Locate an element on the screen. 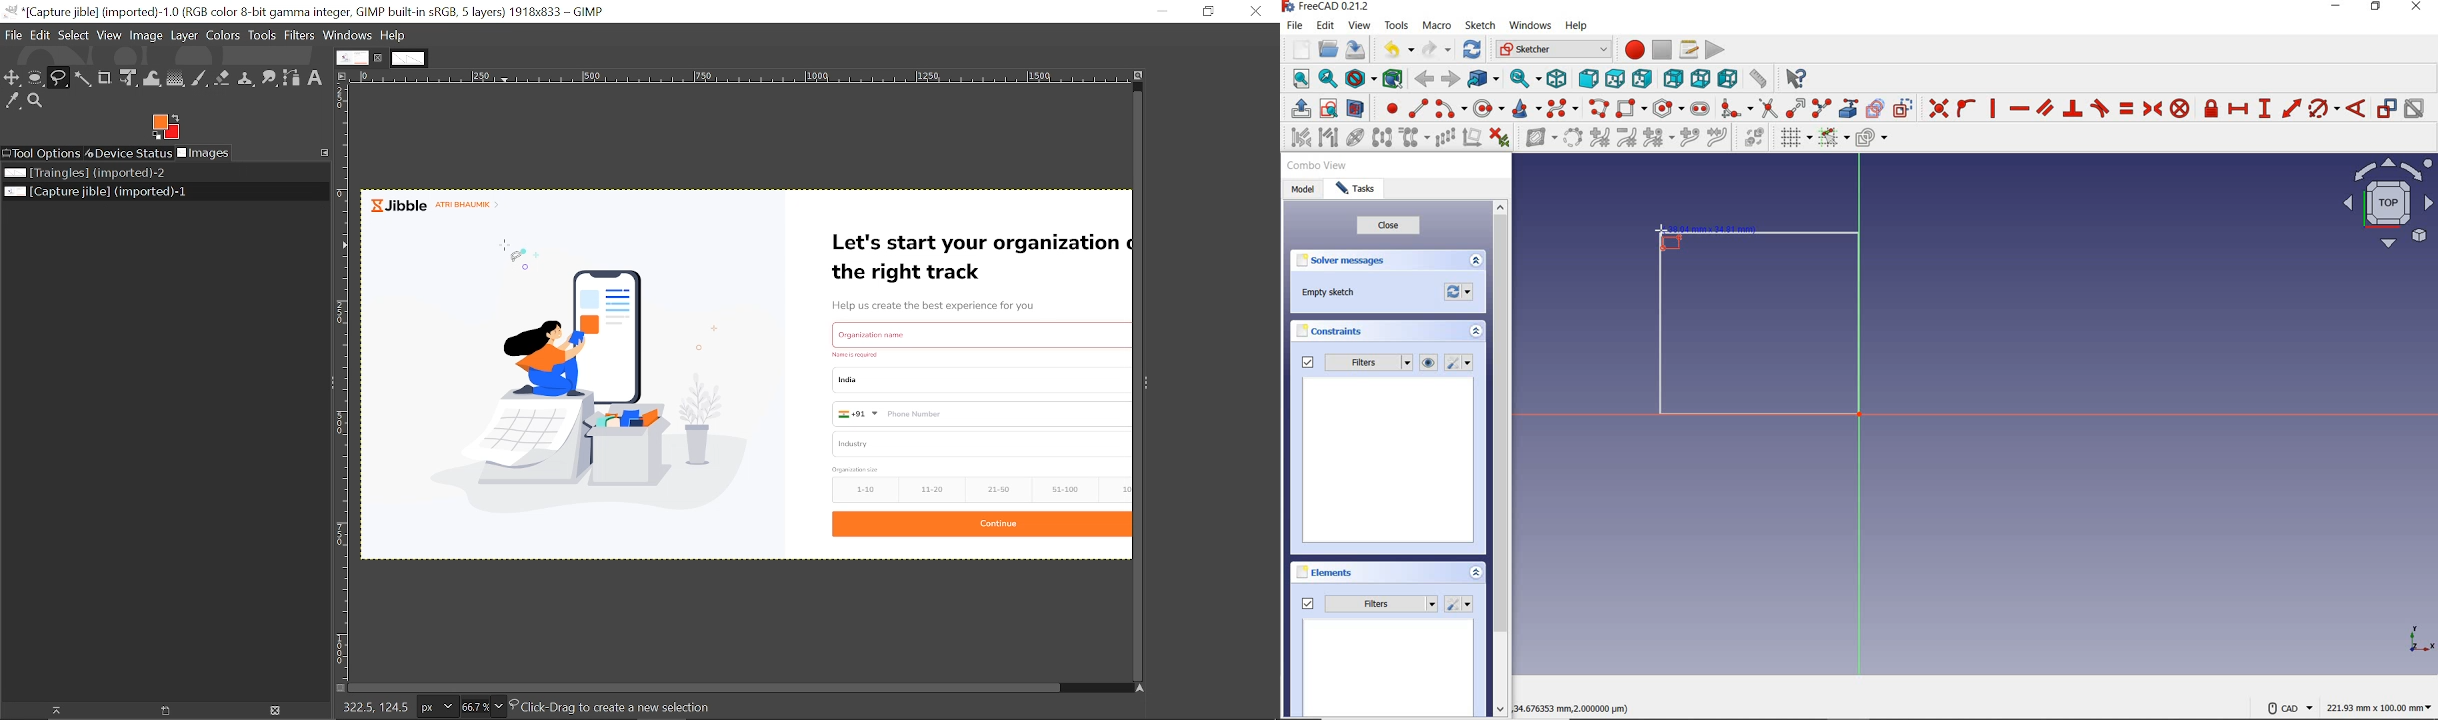 Image resolution: width=2464 pixels, height=728 pixels. Help is located at coordinates (393, 36).